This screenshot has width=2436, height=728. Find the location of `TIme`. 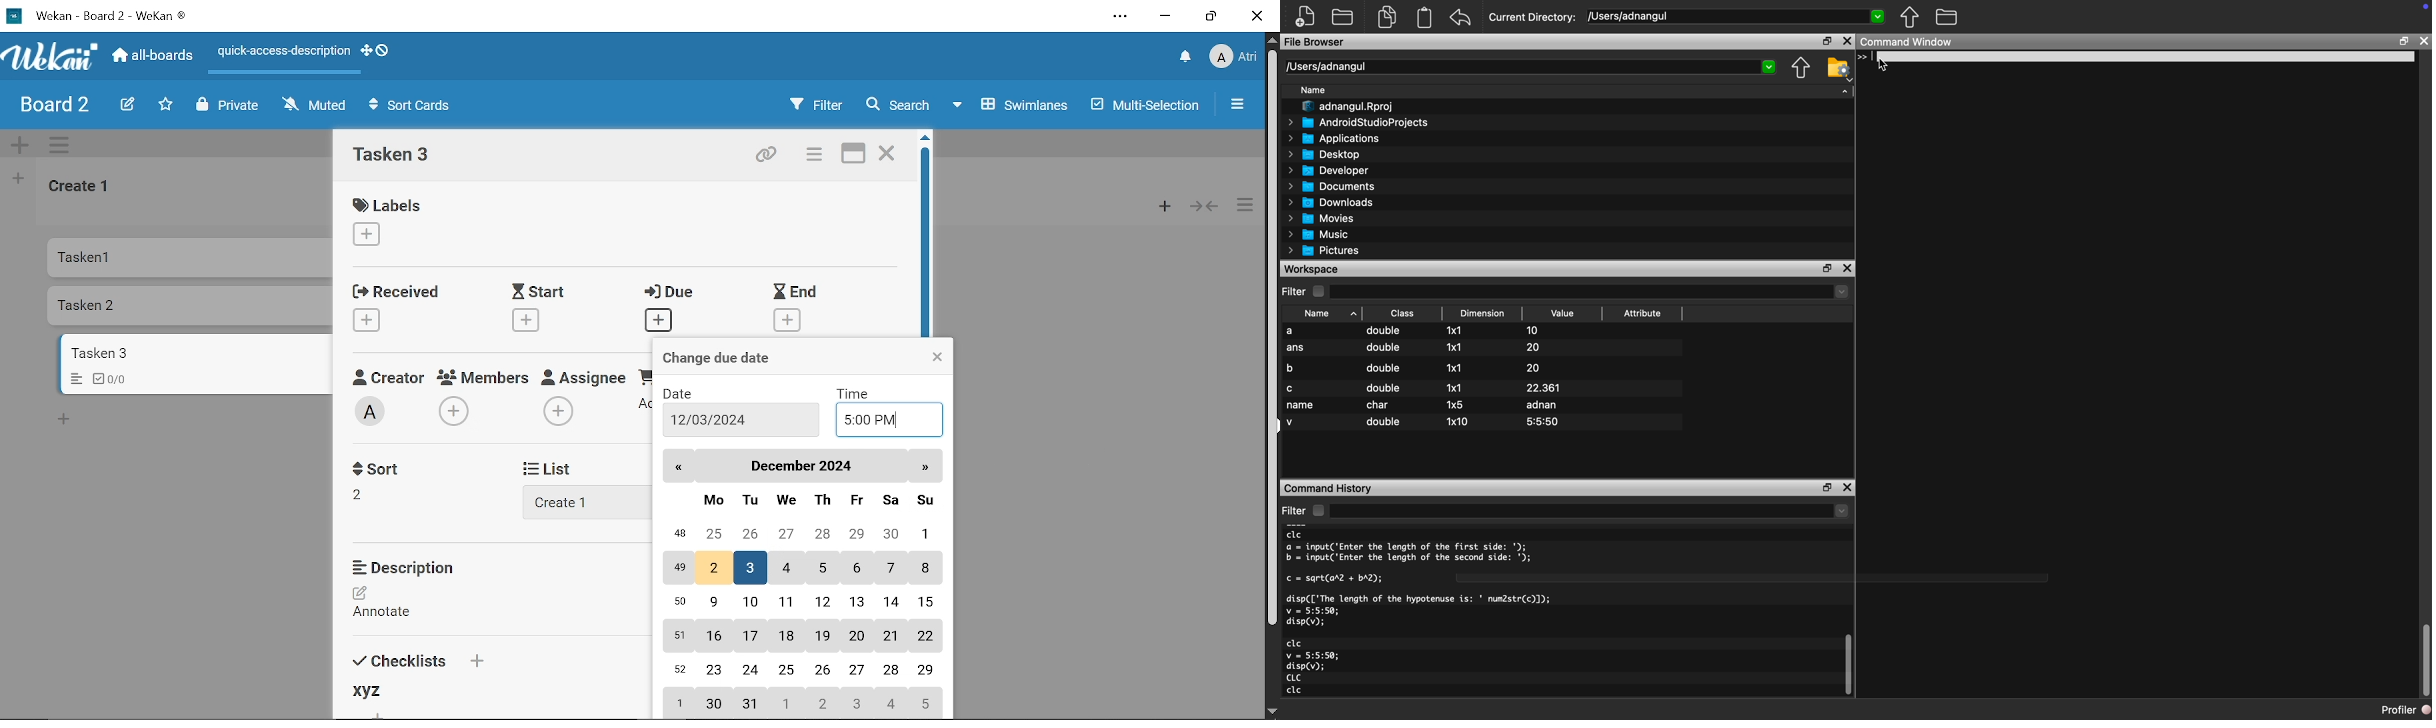

TIme is located at coordinates (856, 392).